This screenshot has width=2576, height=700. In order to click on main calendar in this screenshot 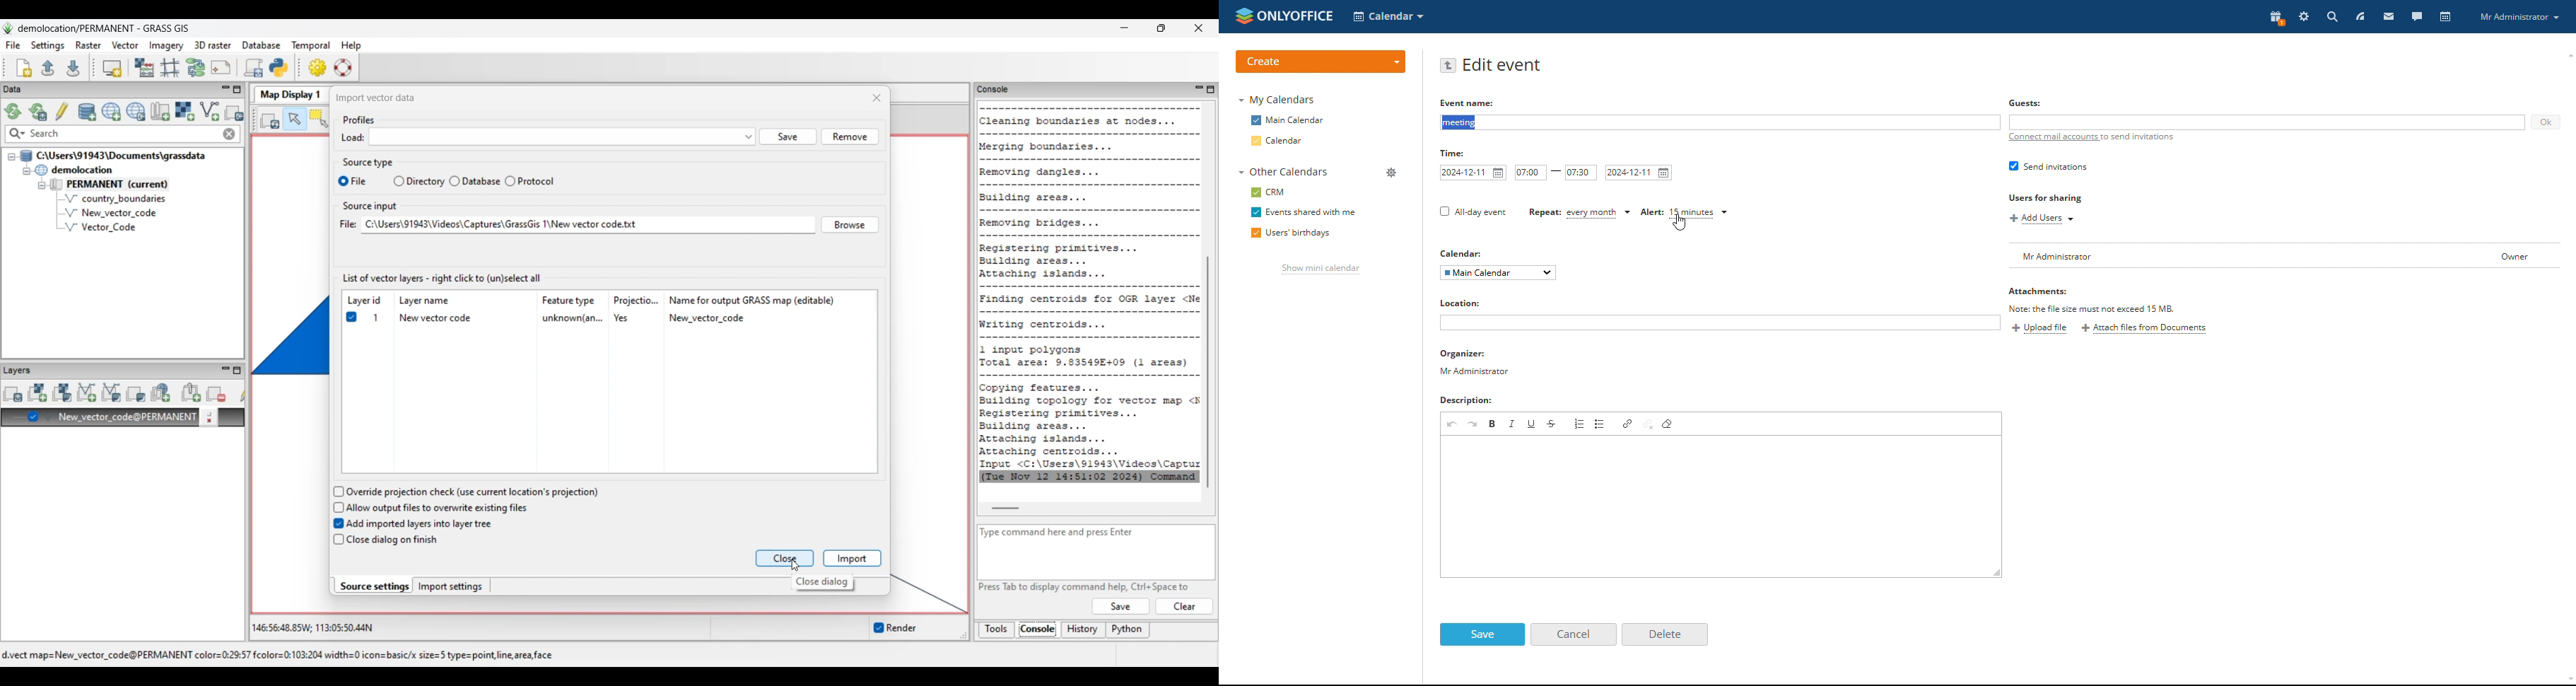, I will do `click(1289, 121)`.